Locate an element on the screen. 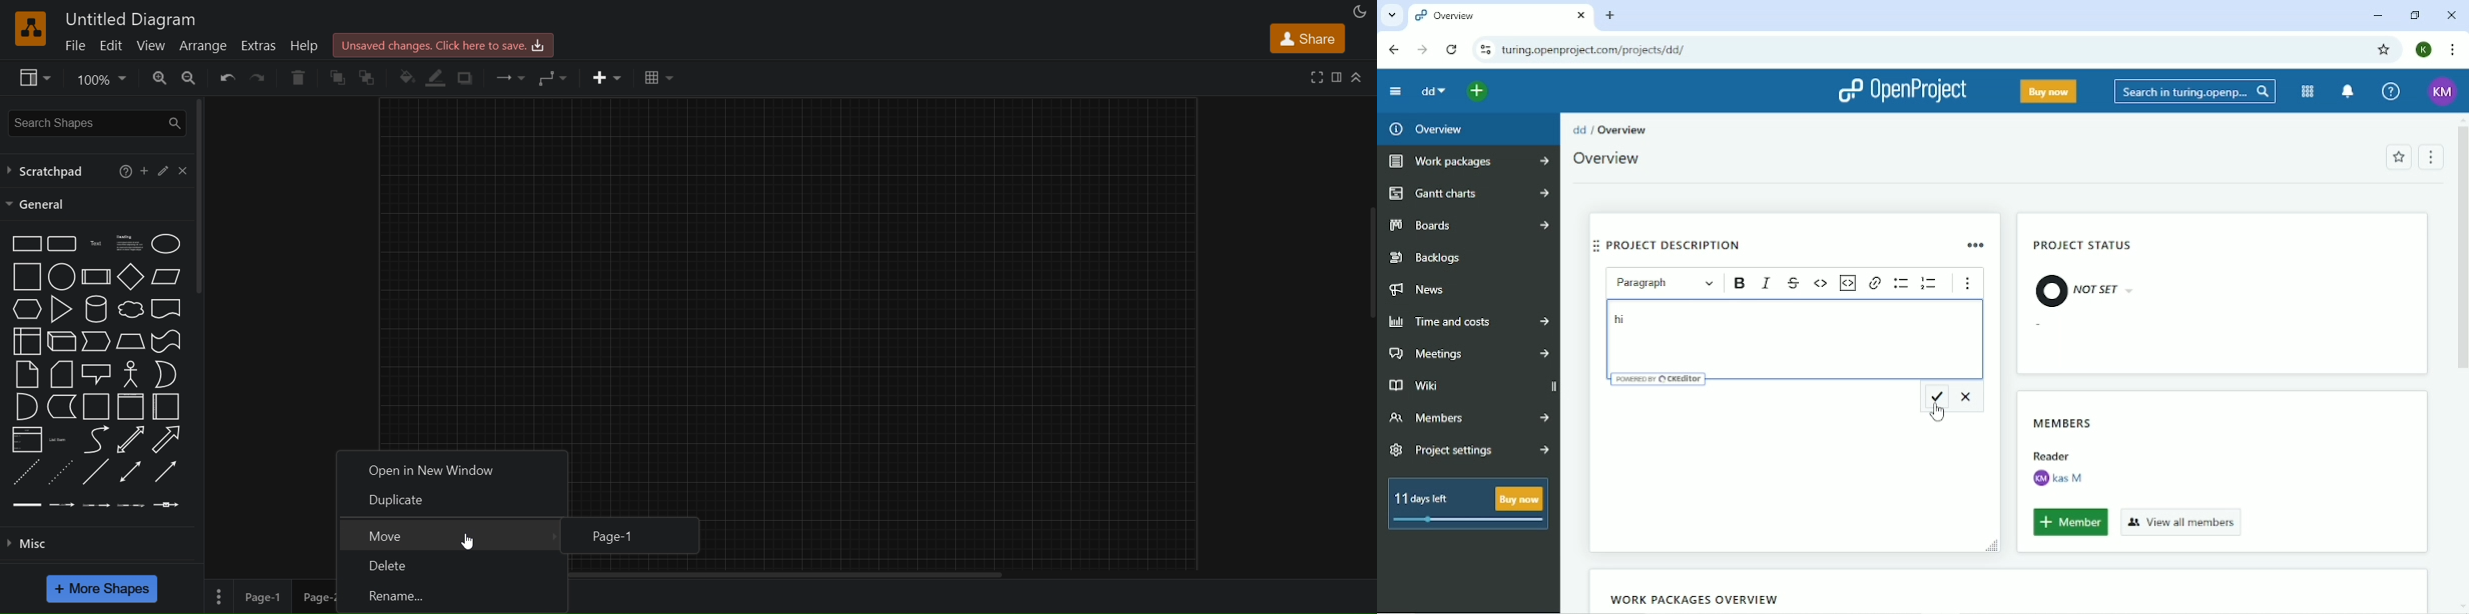  To notification center is located at coordinates (2349, 91).